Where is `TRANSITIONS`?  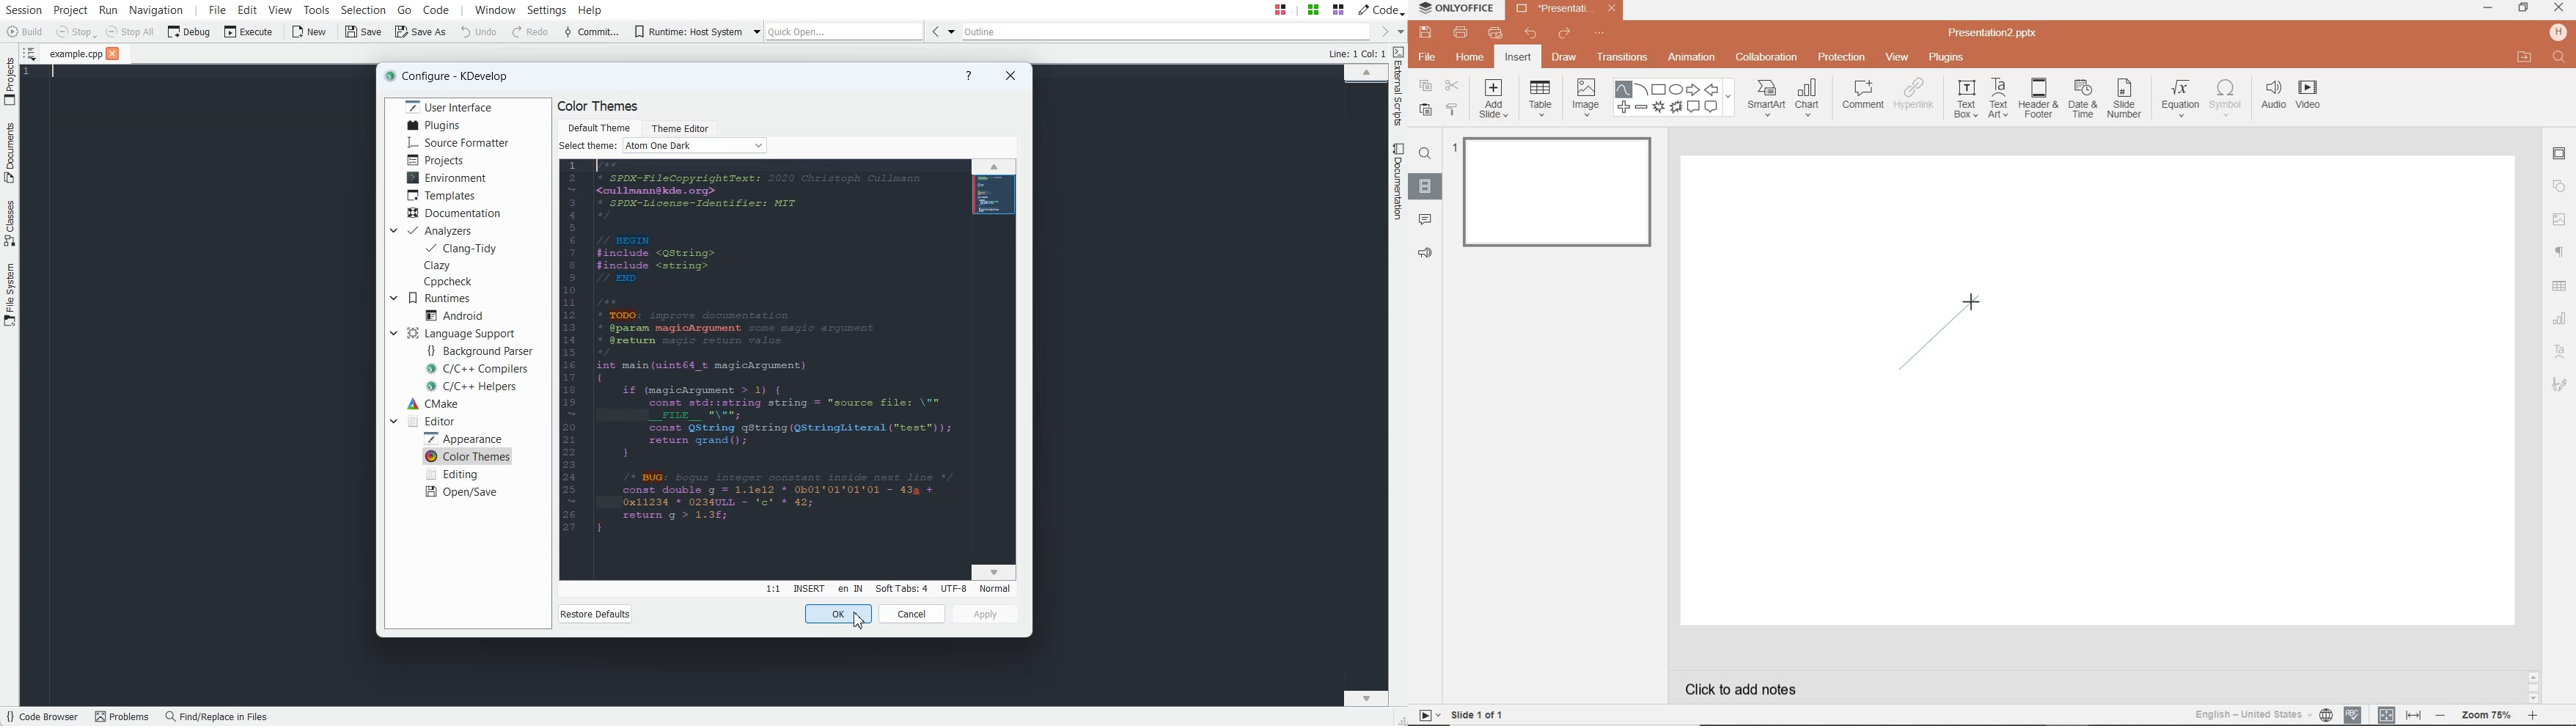
TRANSITIONS is located at coordinates (1624, 58).